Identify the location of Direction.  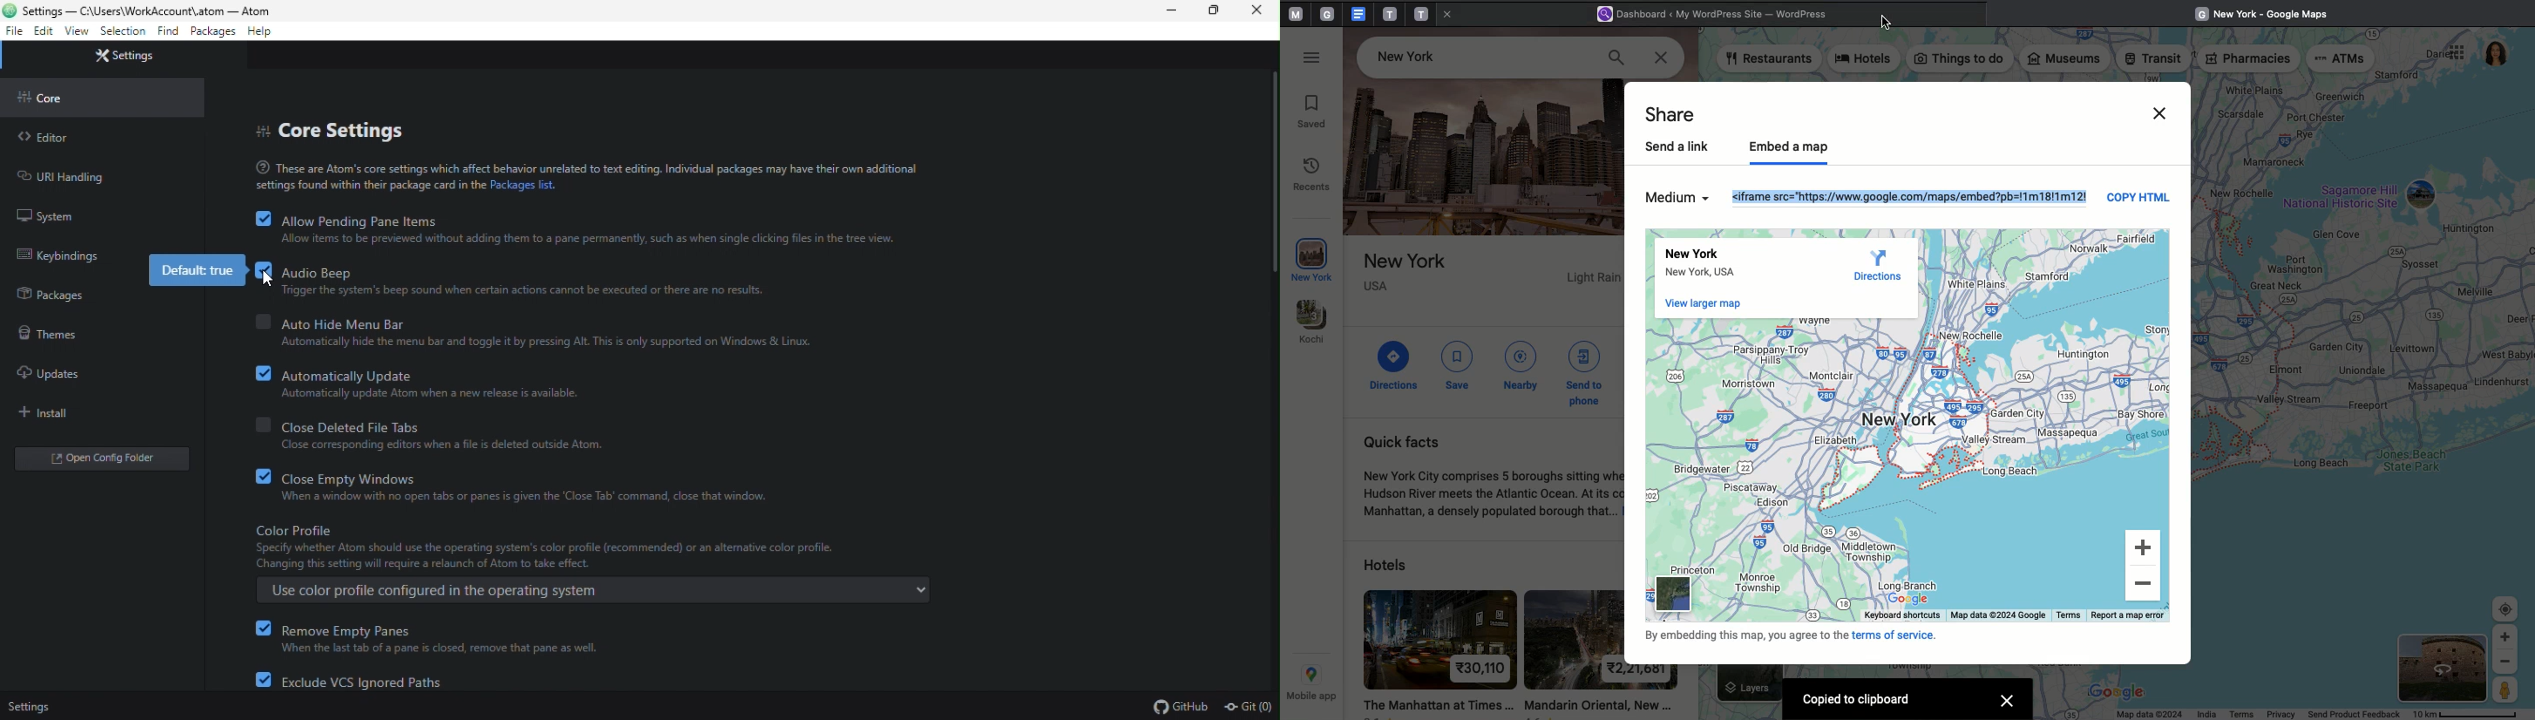
(1872, 265).